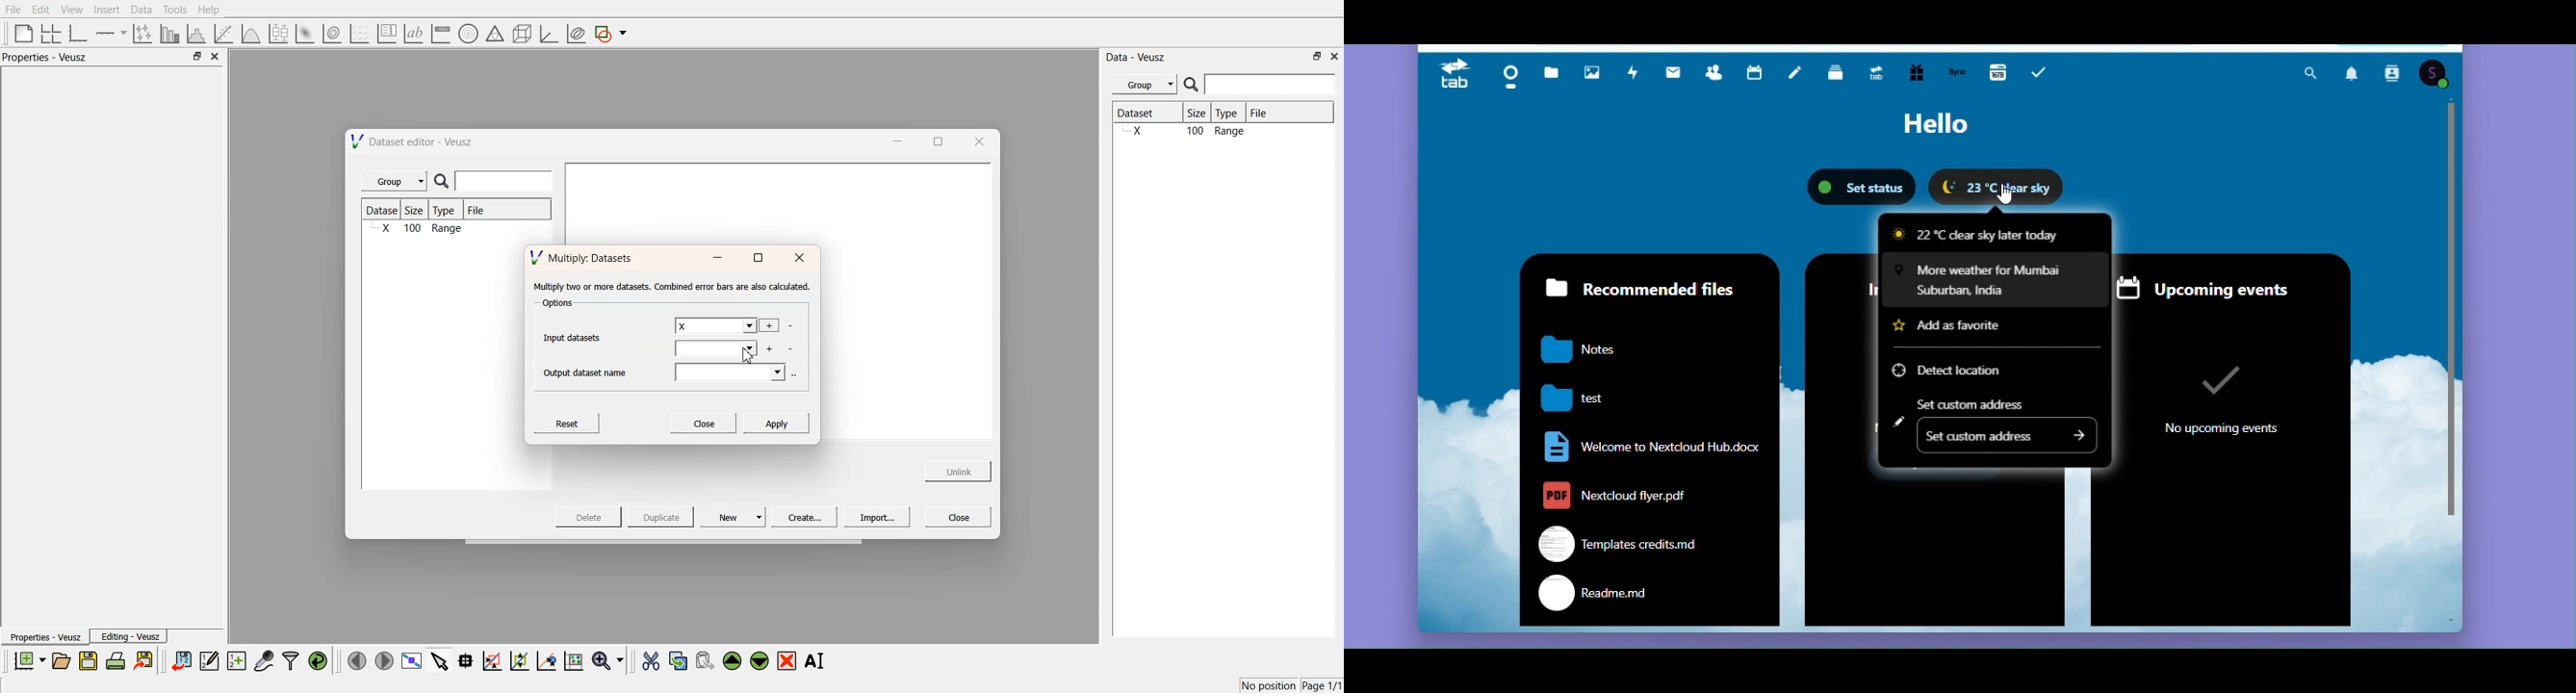 This screenshot has width=2576, height=700. I want to click on Detect location, so click(1971, 371).